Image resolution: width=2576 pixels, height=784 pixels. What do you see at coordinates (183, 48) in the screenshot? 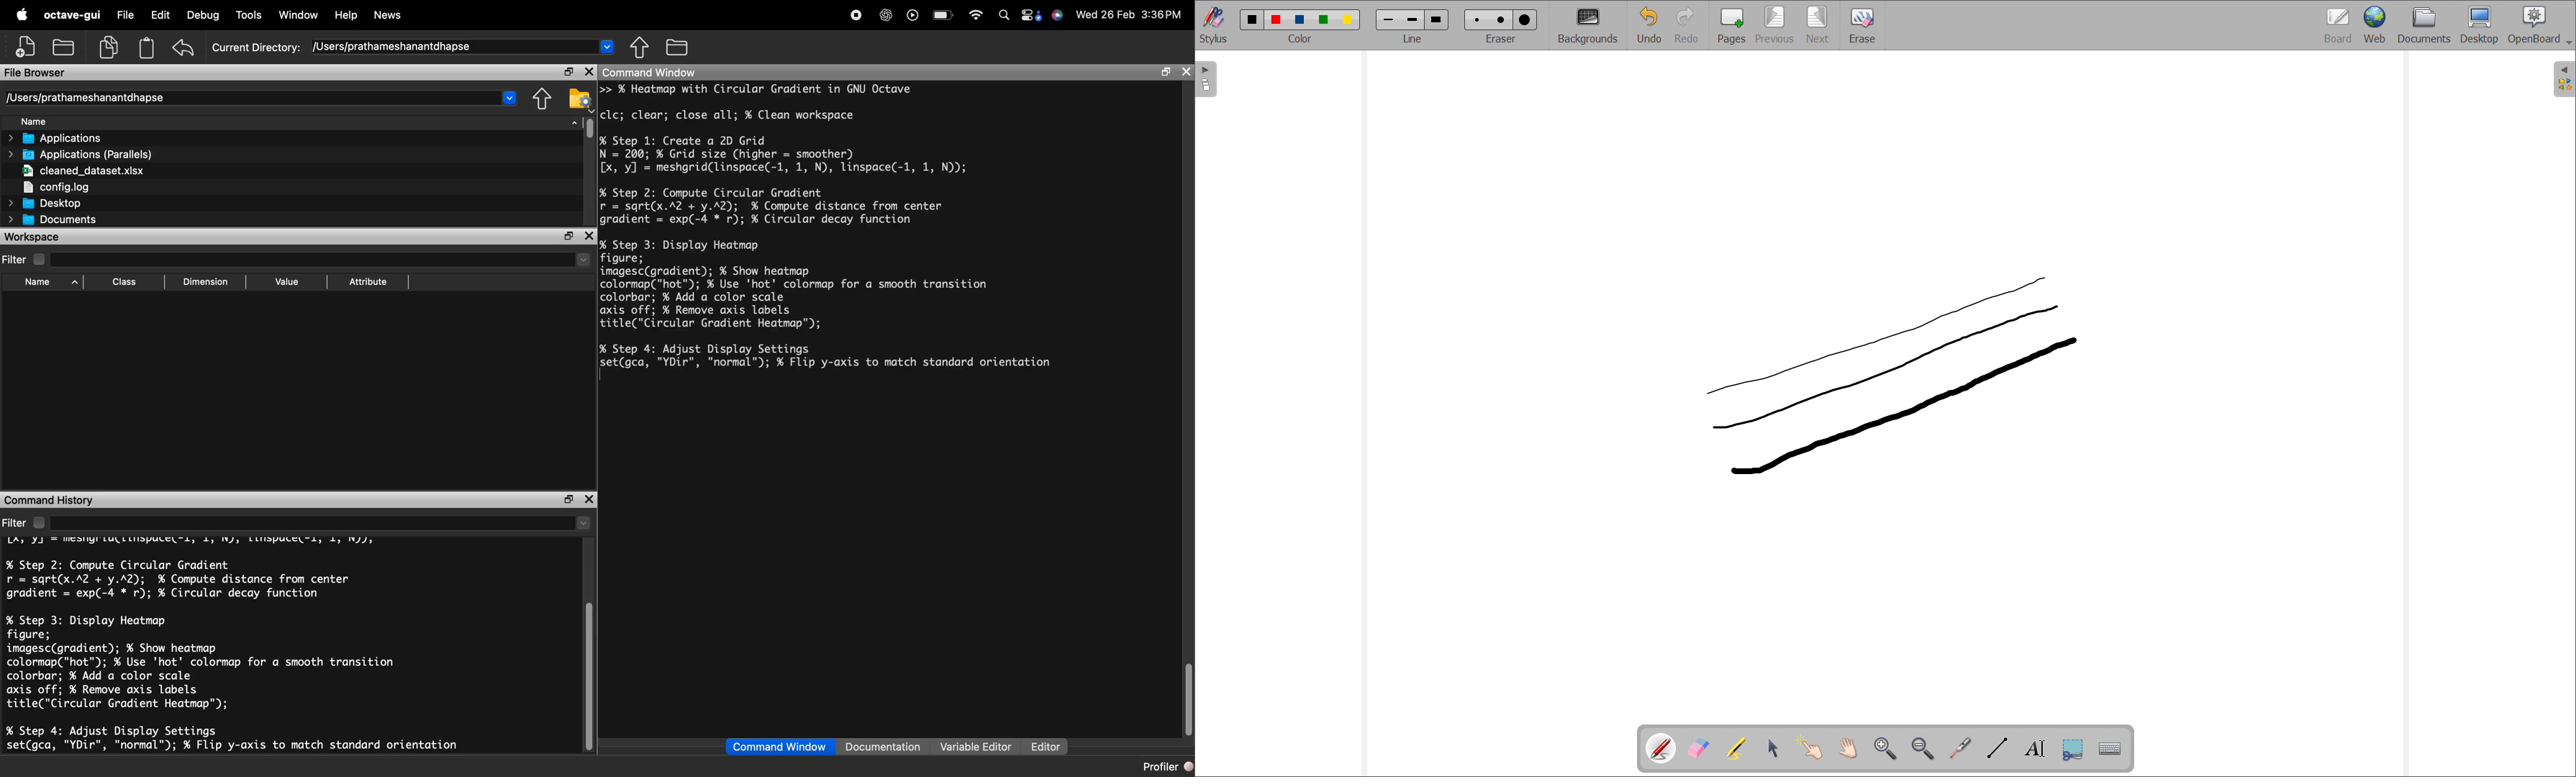
I see `undo` at bounding box center [183, 48].